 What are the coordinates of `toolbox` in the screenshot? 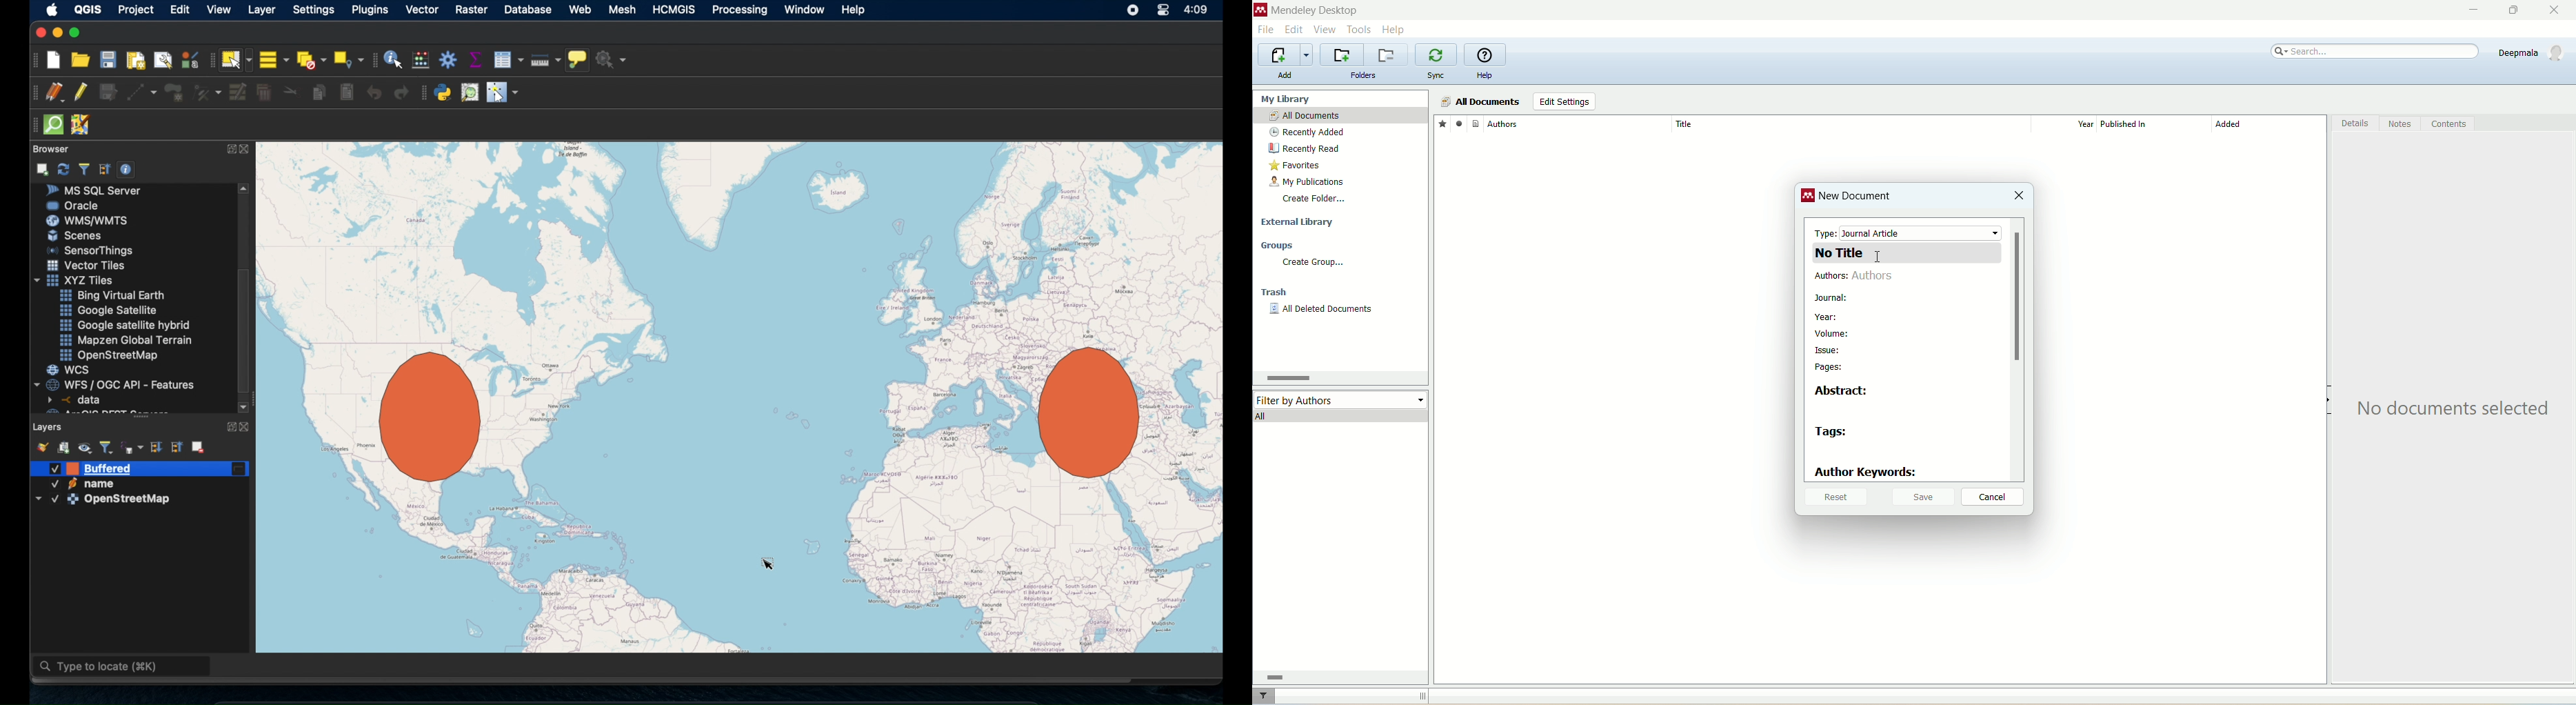 It's located at (448, 60).